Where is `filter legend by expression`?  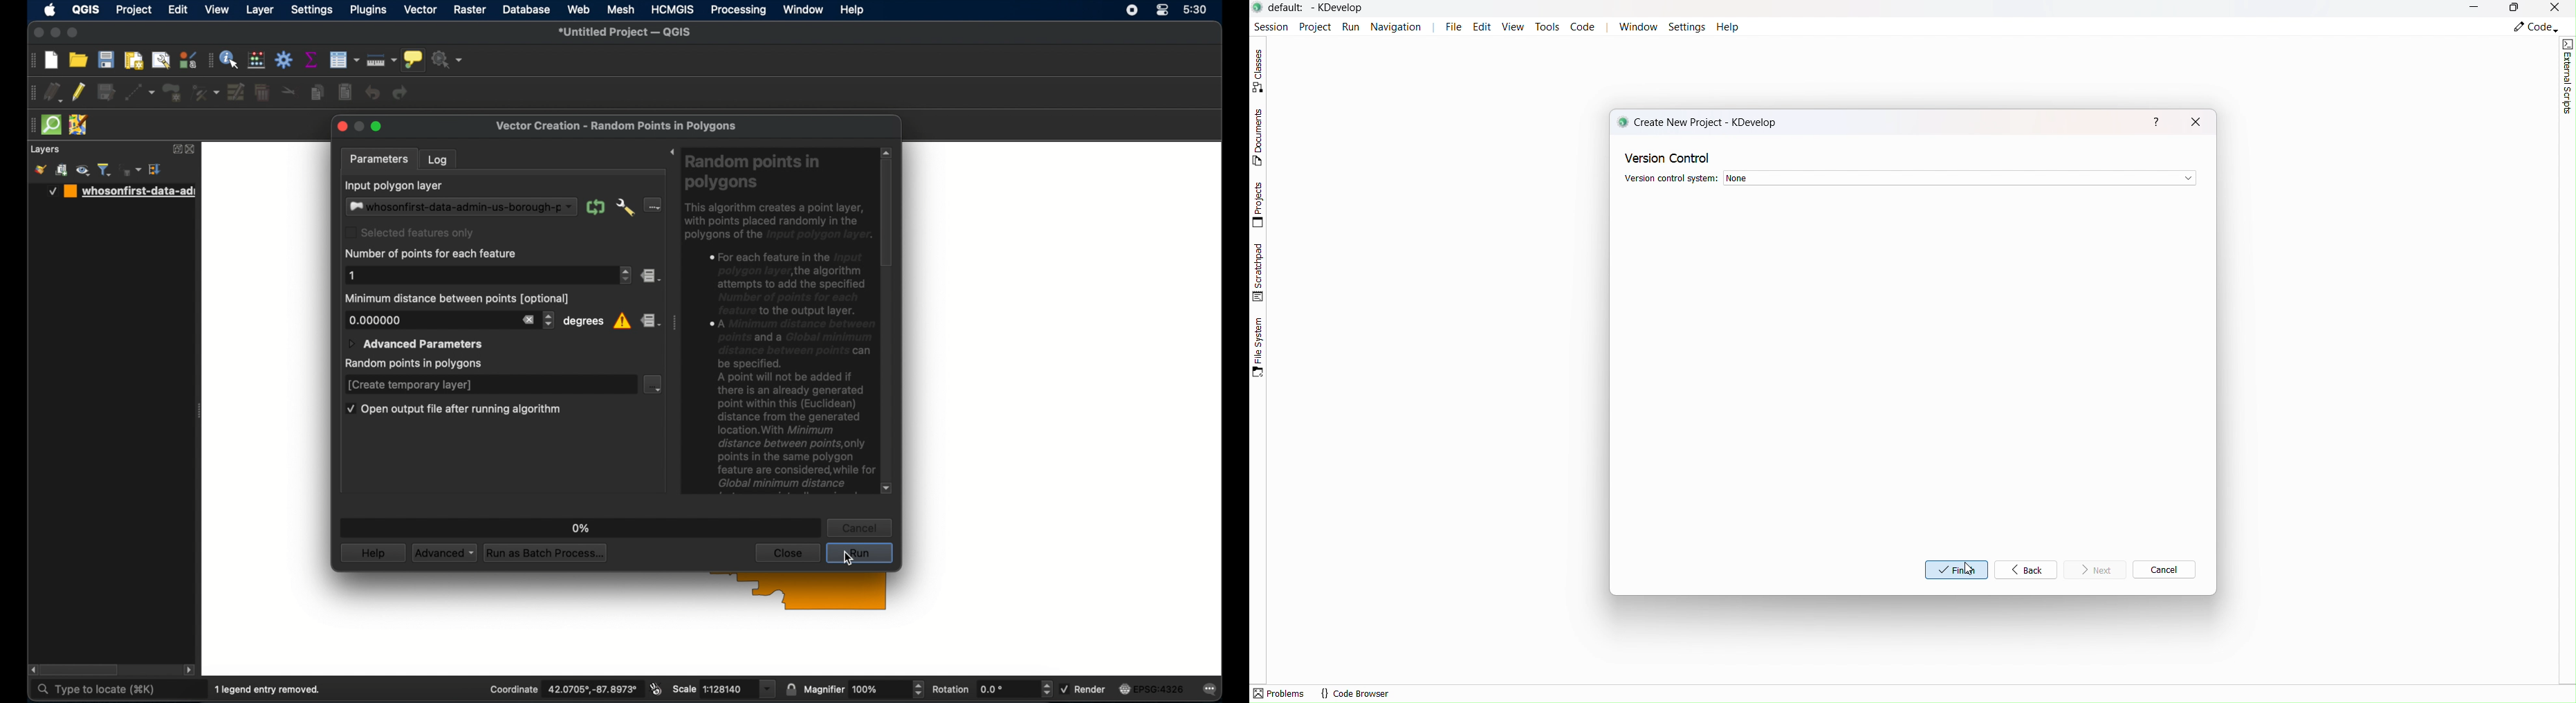
filter legend by expression is located at coordinates (131, 170).